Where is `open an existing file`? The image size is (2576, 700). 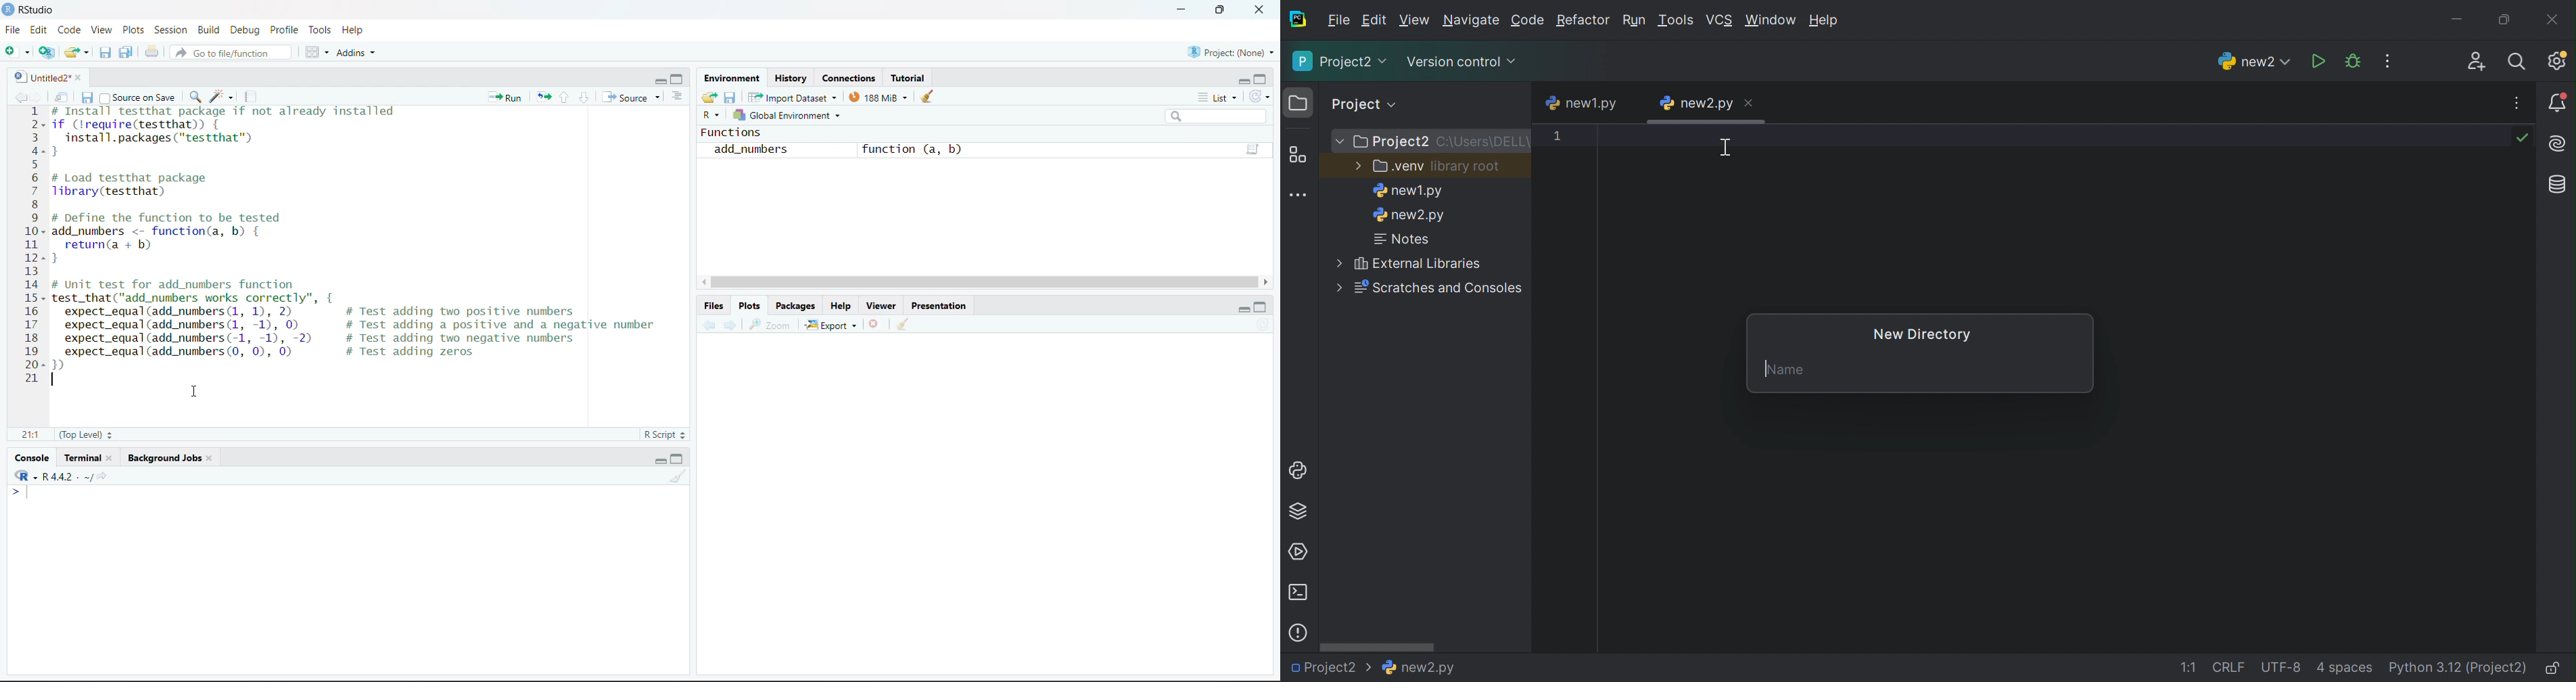
open an existing file is located at coordinates (77, 51).